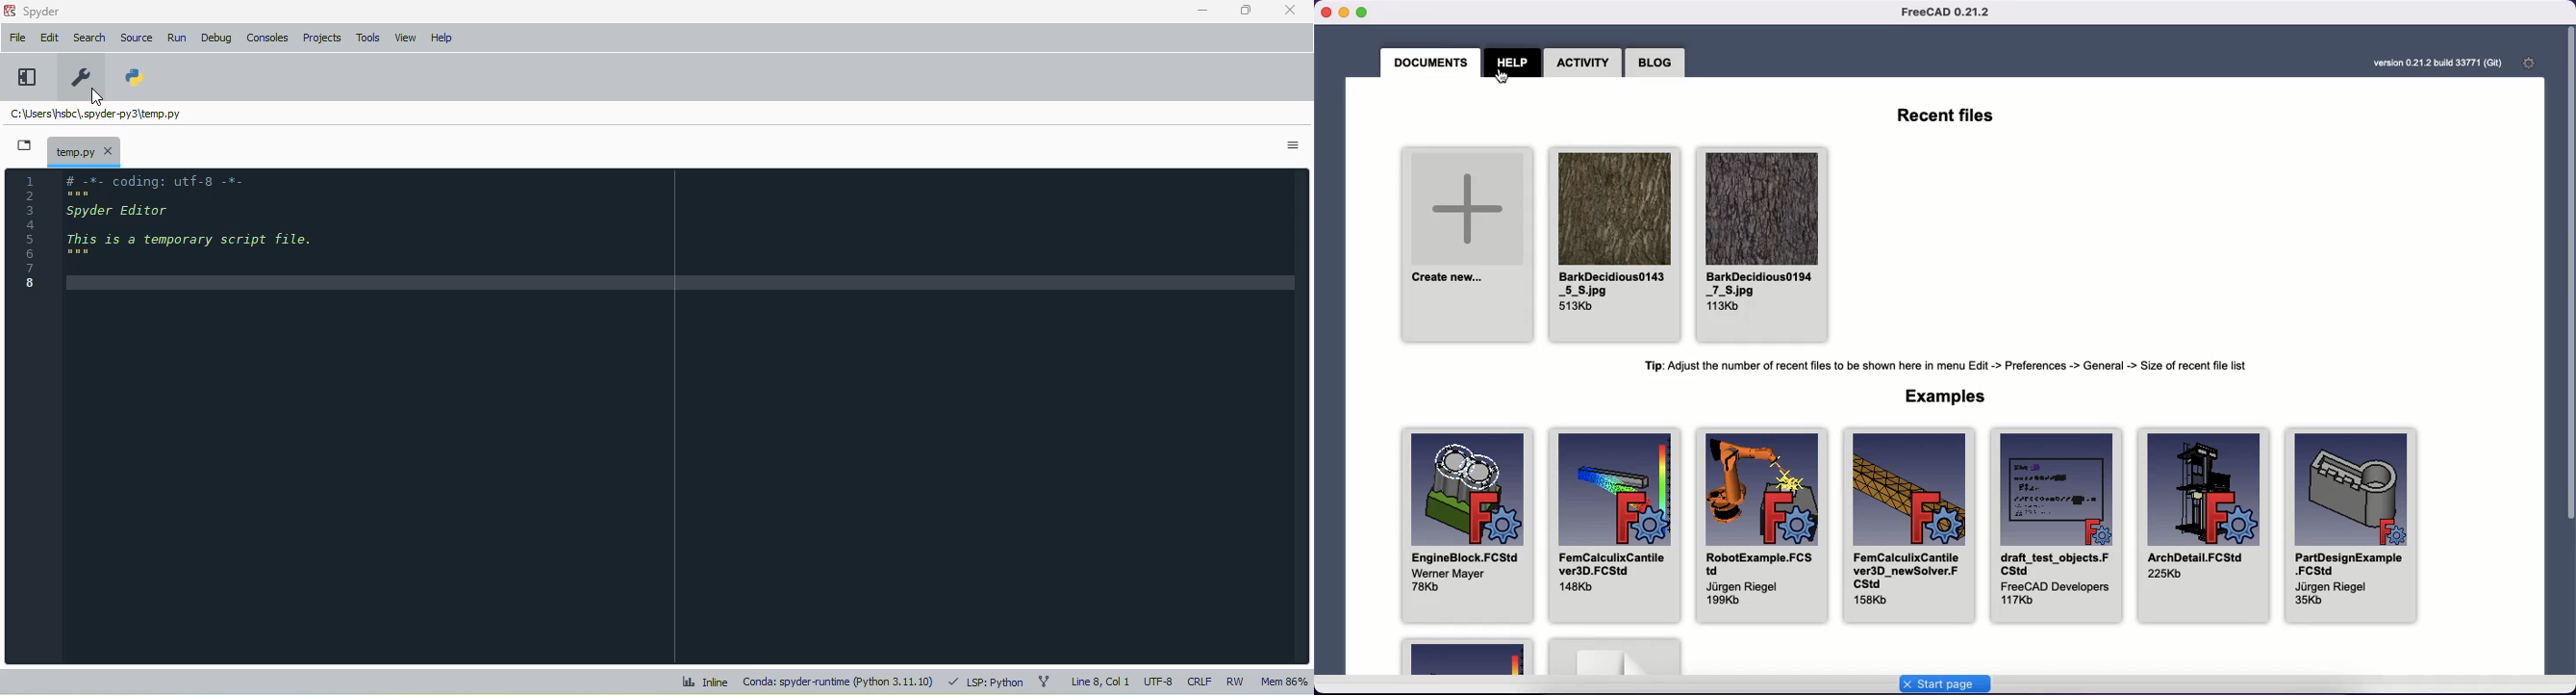 This screenshot has width=2576, height=700. Describe the element at coordinates (42, 12) in the screenshot. I see `spyder` at that location.